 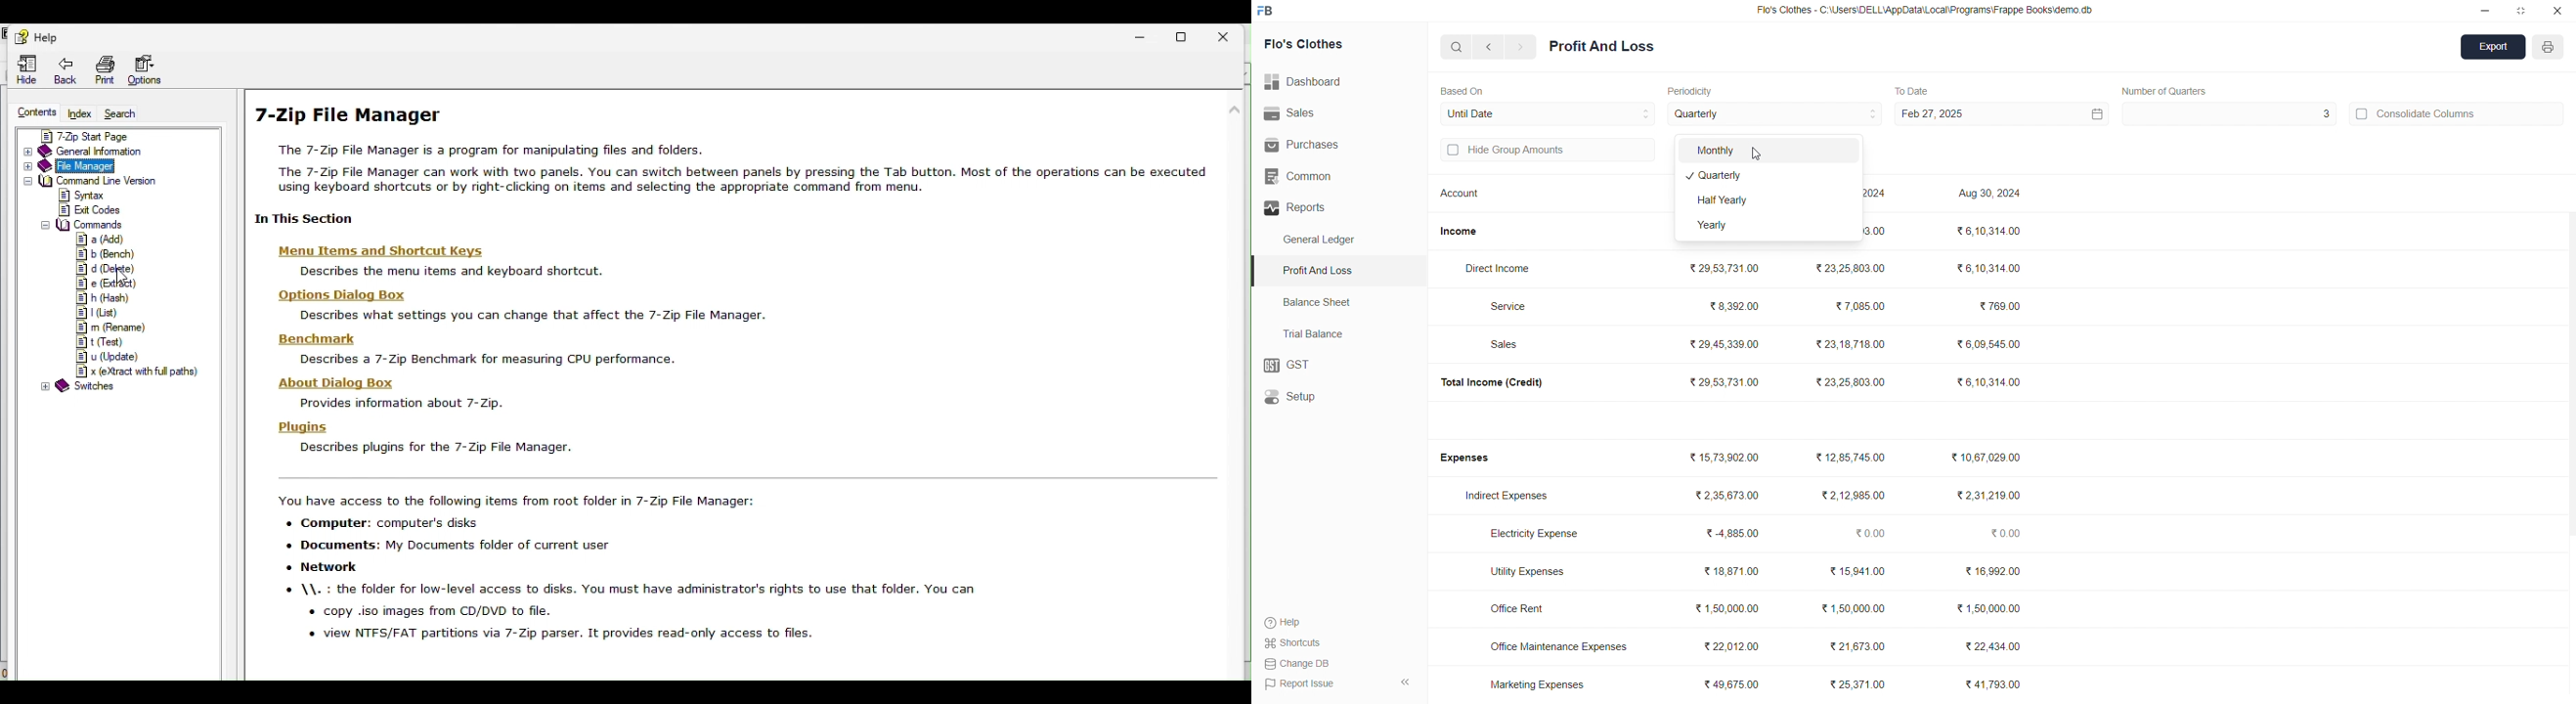 I want to click on Report Issue, so click(x=1300, y=683).